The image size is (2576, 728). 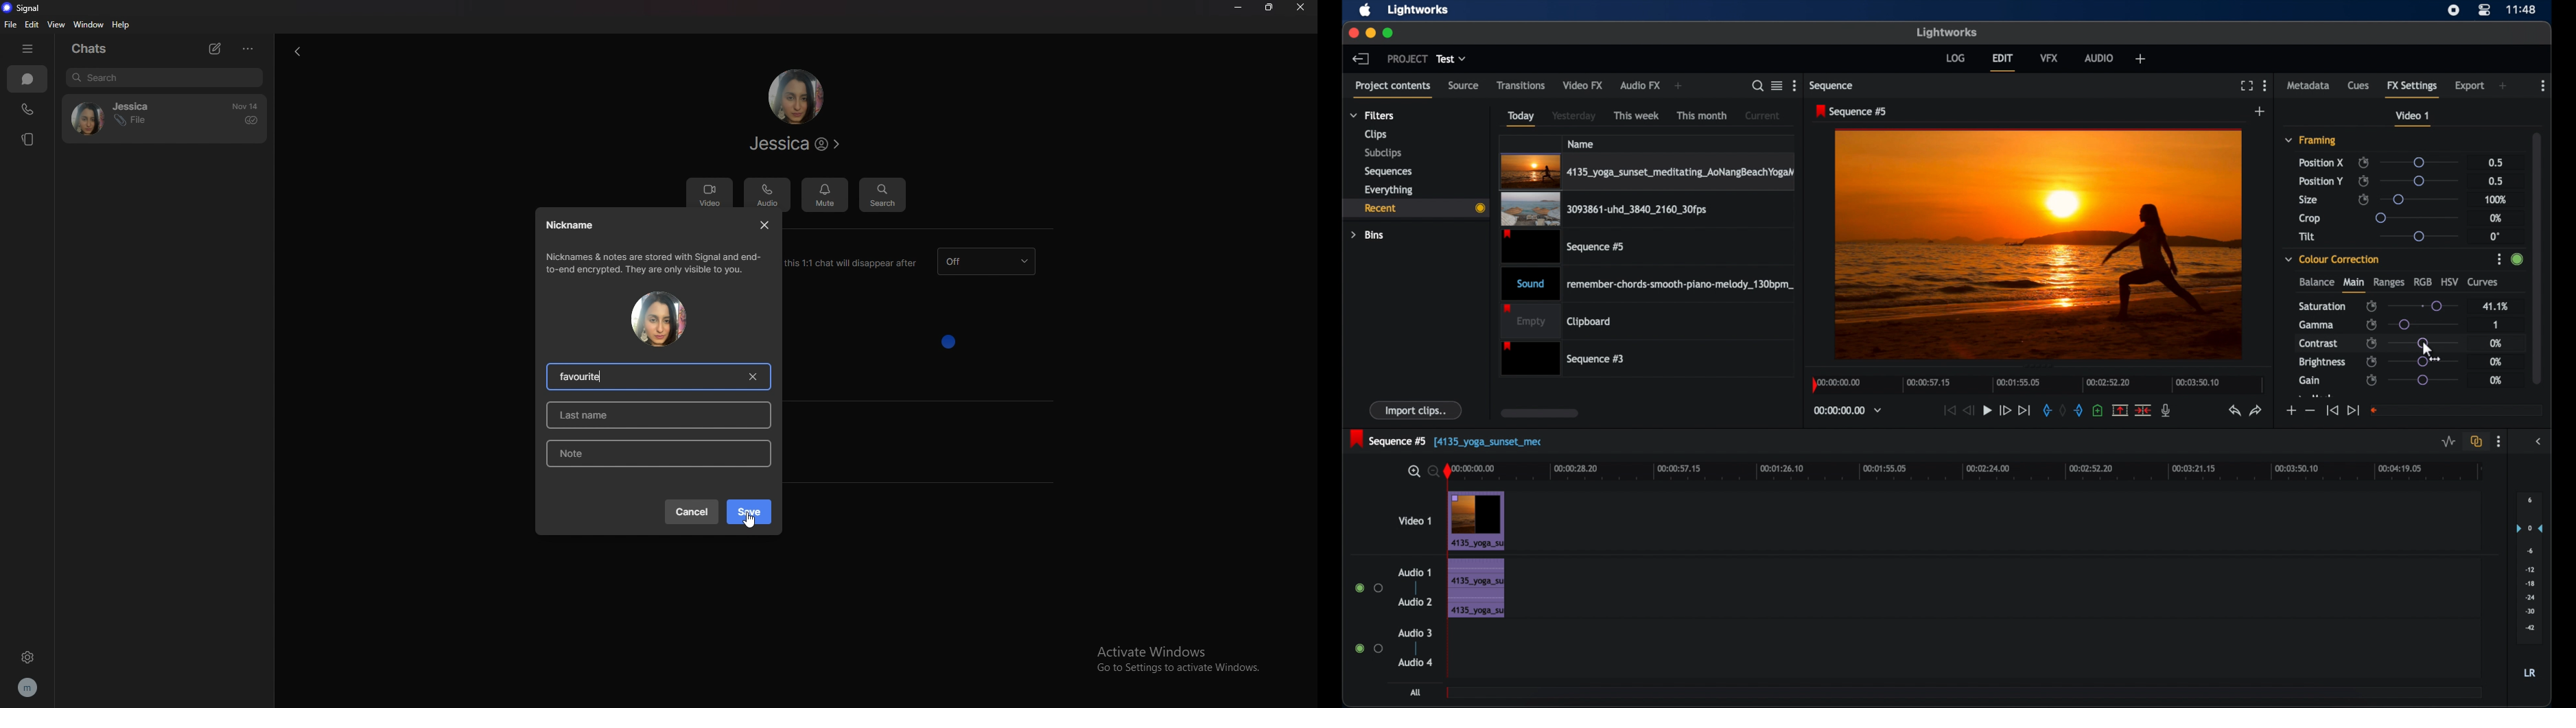 I want to click on redo, so click(x=2256, y=410).